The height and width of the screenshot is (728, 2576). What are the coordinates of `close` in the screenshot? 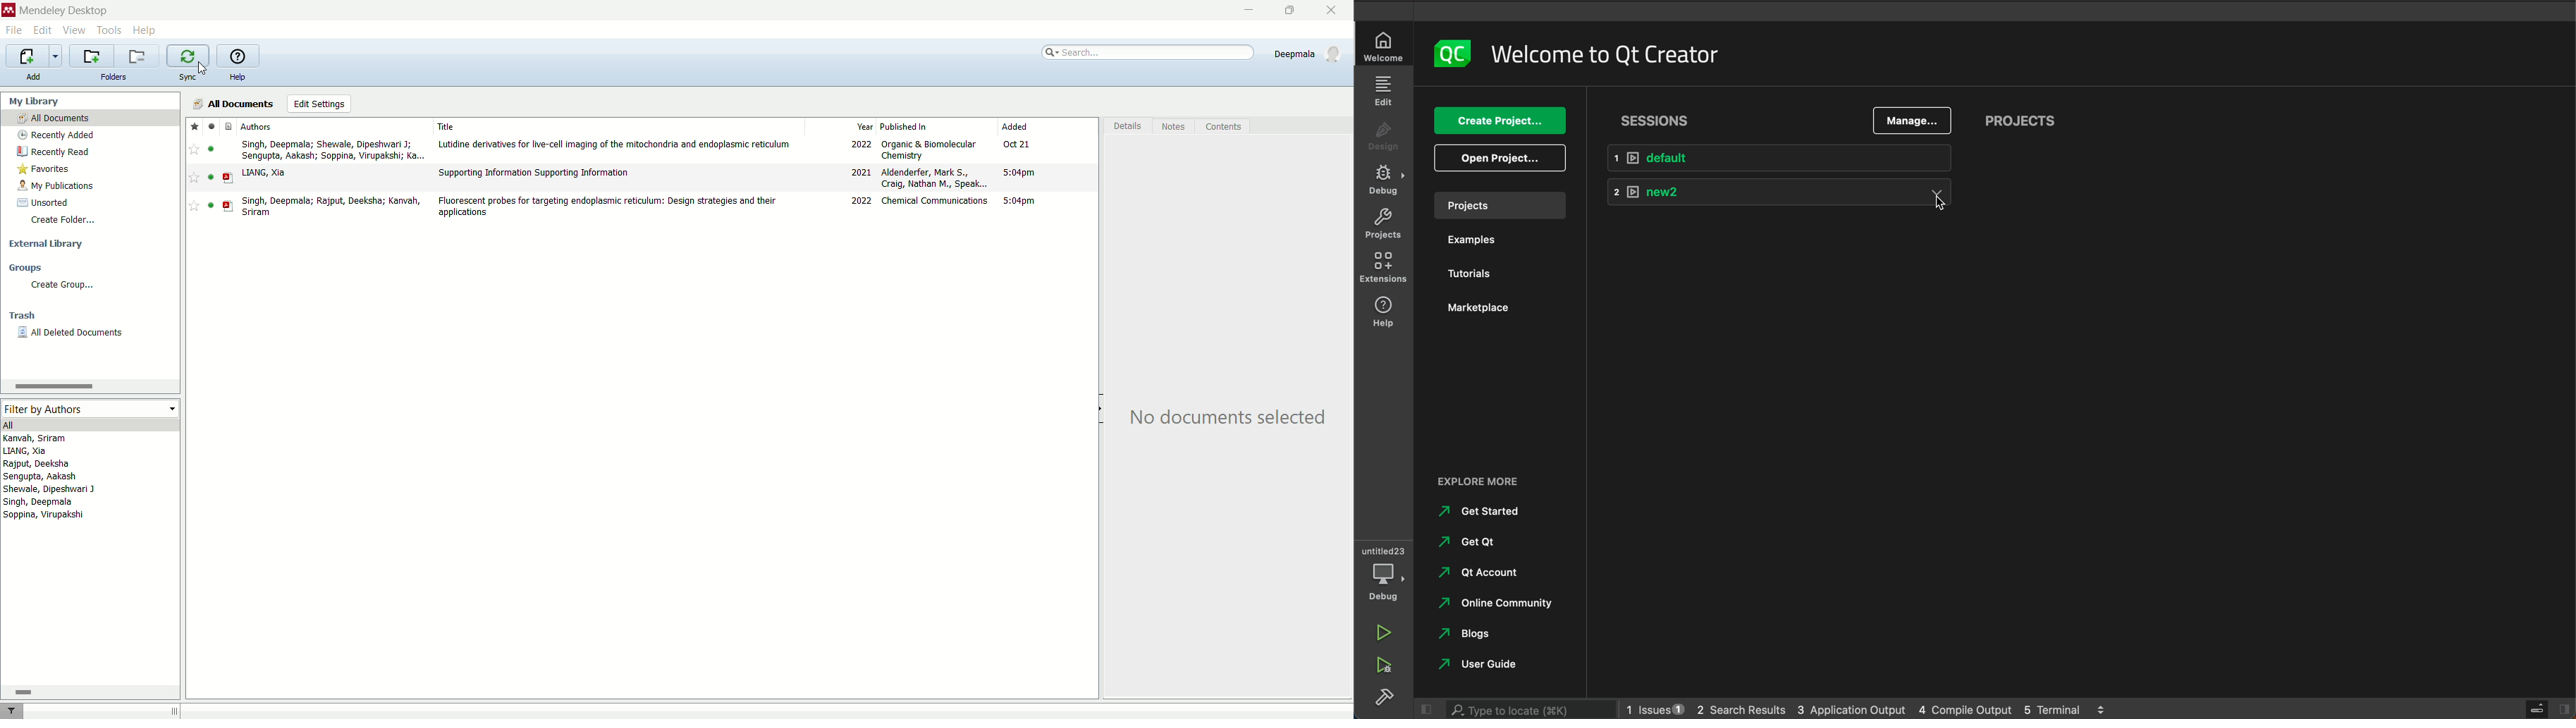 It's located at (1332, 11).